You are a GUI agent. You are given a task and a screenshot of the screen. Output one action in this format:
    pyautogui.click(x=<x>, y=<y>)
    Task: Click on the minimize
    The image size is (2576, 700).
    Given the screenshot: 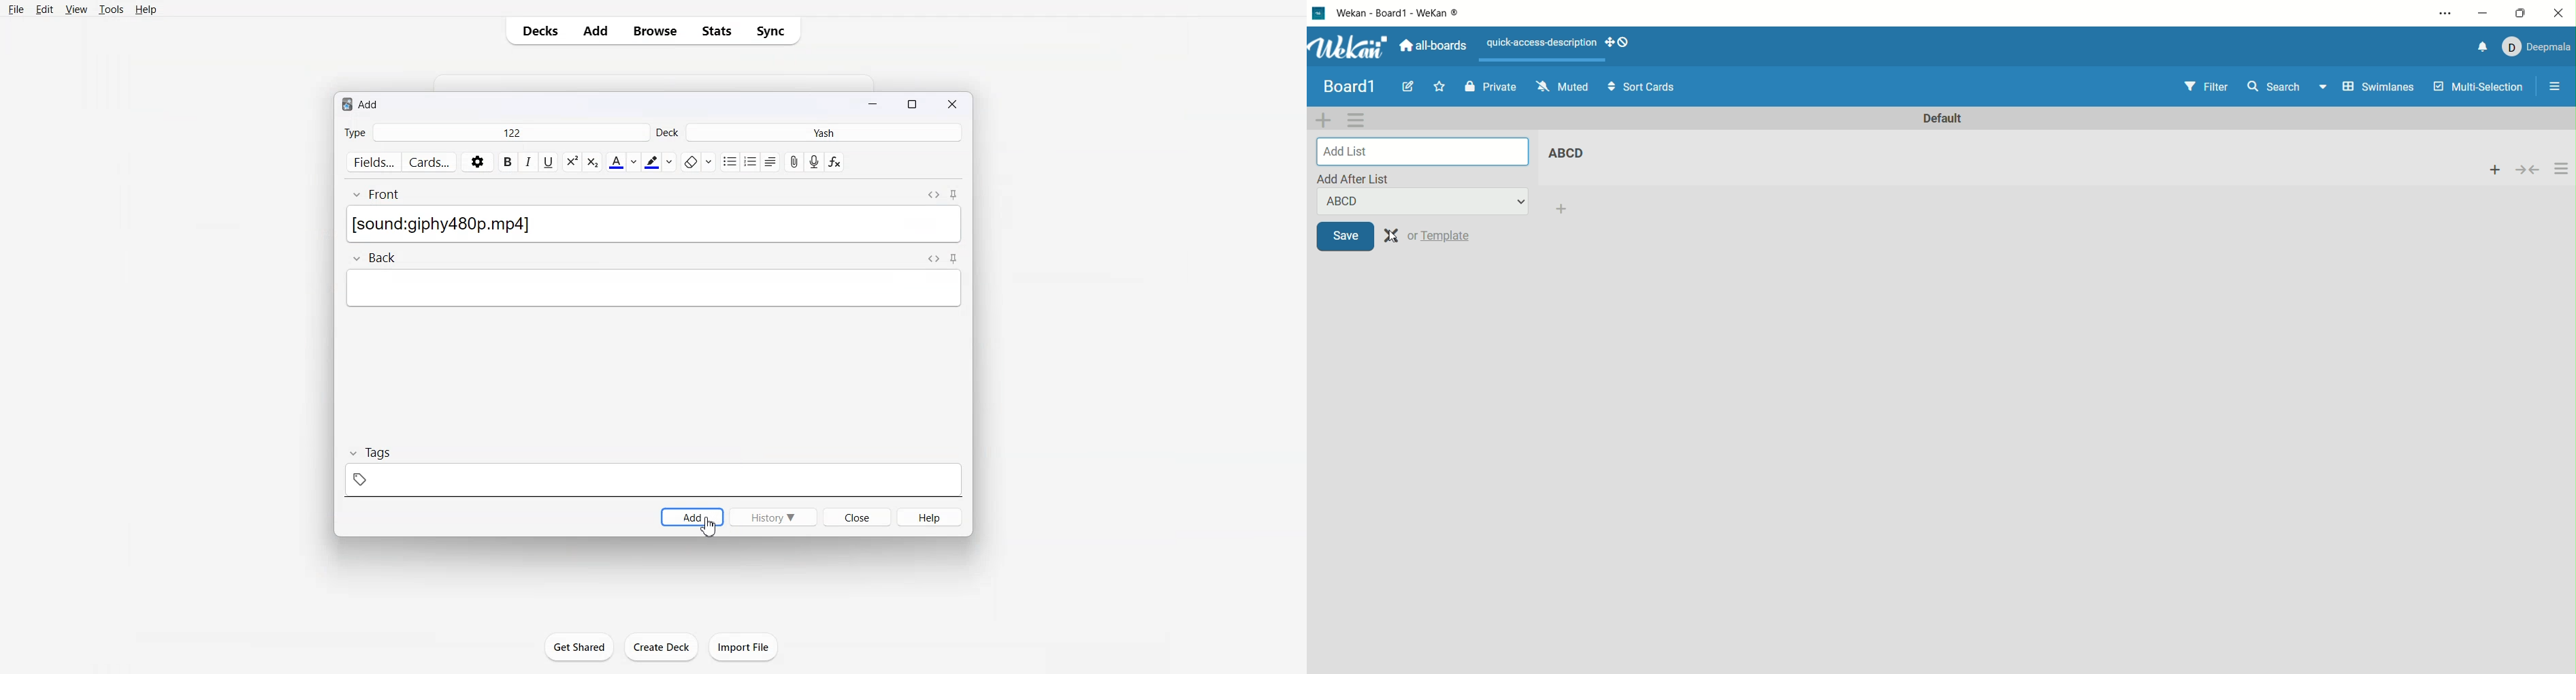 What is the action you would take?
    pyautogui.click(x=2485, y=15)
    